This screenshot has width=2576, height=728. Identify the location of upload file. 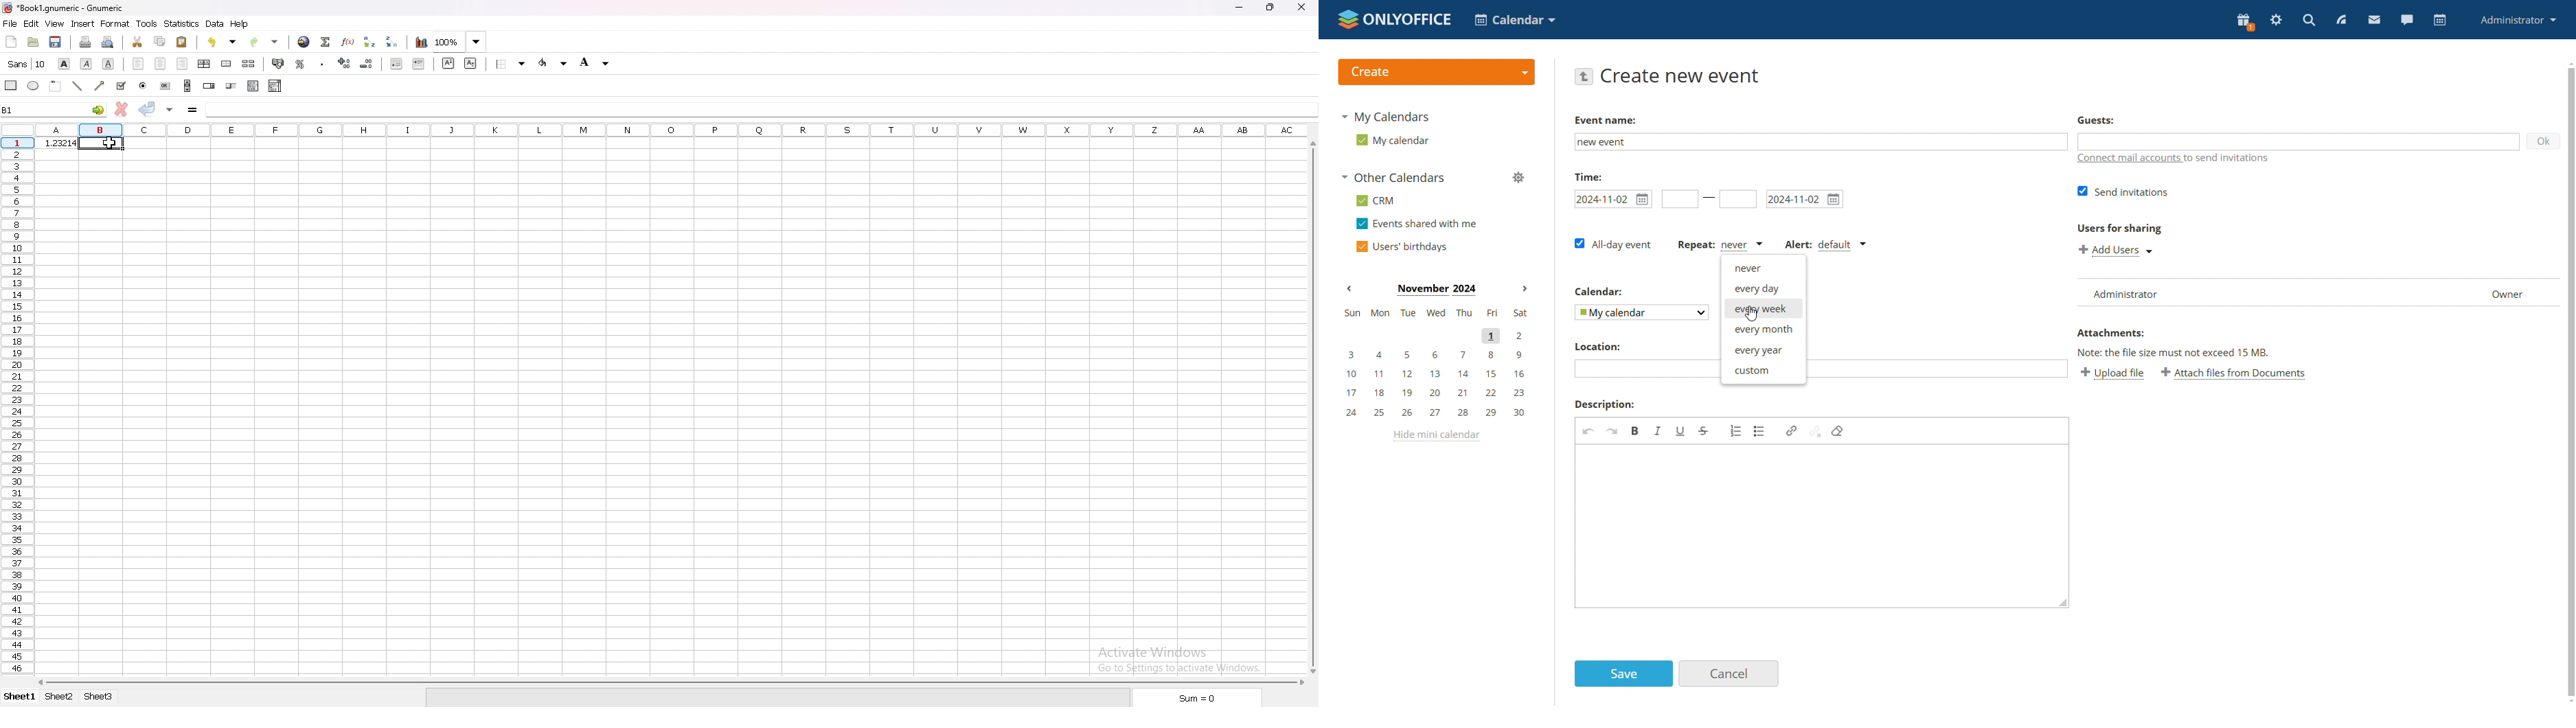
(2114, 374).